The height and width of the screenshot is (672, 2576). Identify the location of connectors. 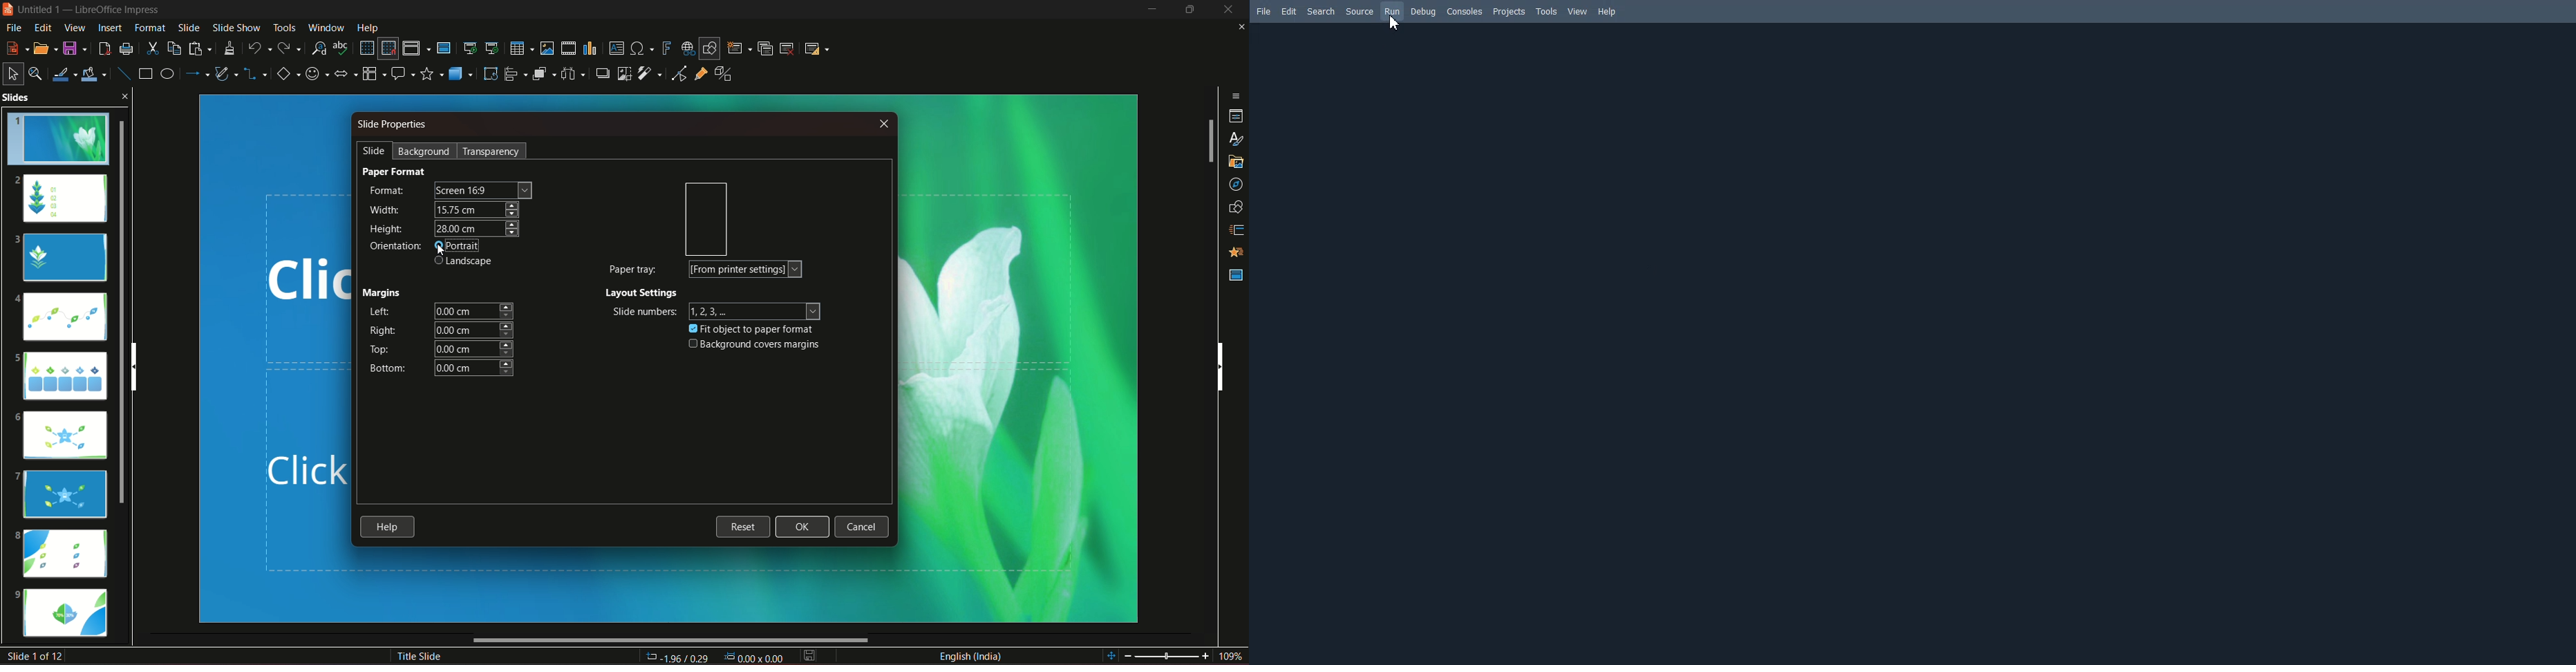
(256, 74).